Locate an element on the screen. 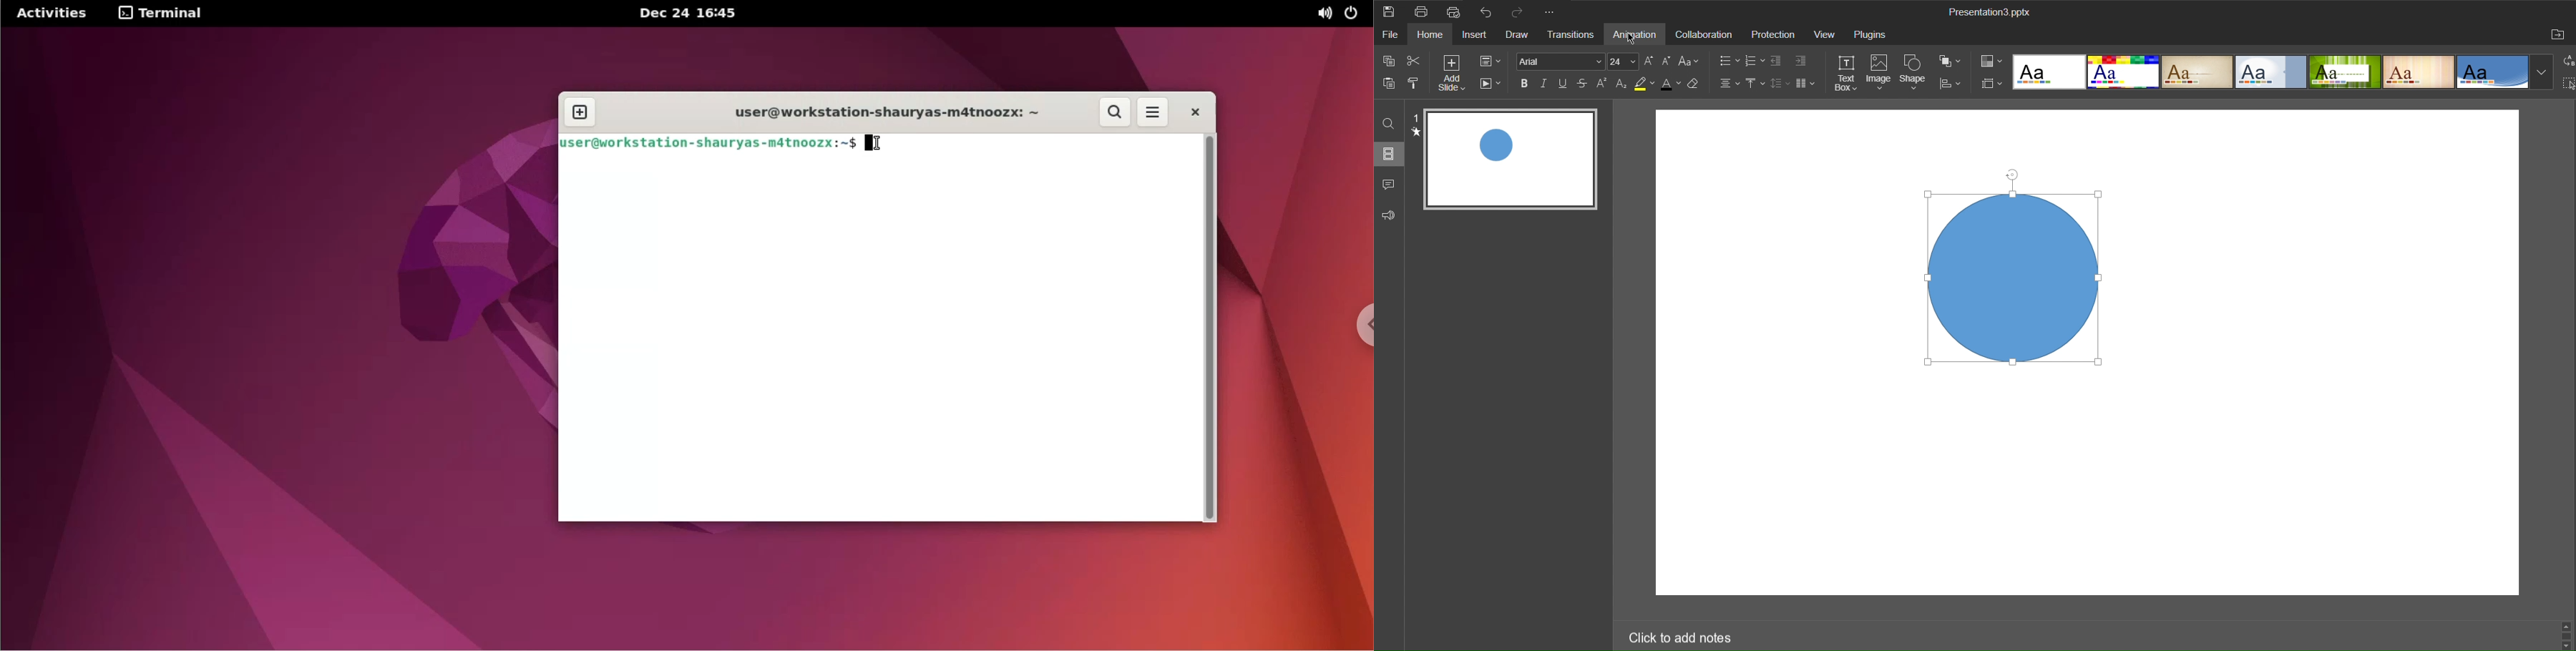 This screenshot has height=672, width=2576. Feedback and Support is located at coordinates (1388, 213).